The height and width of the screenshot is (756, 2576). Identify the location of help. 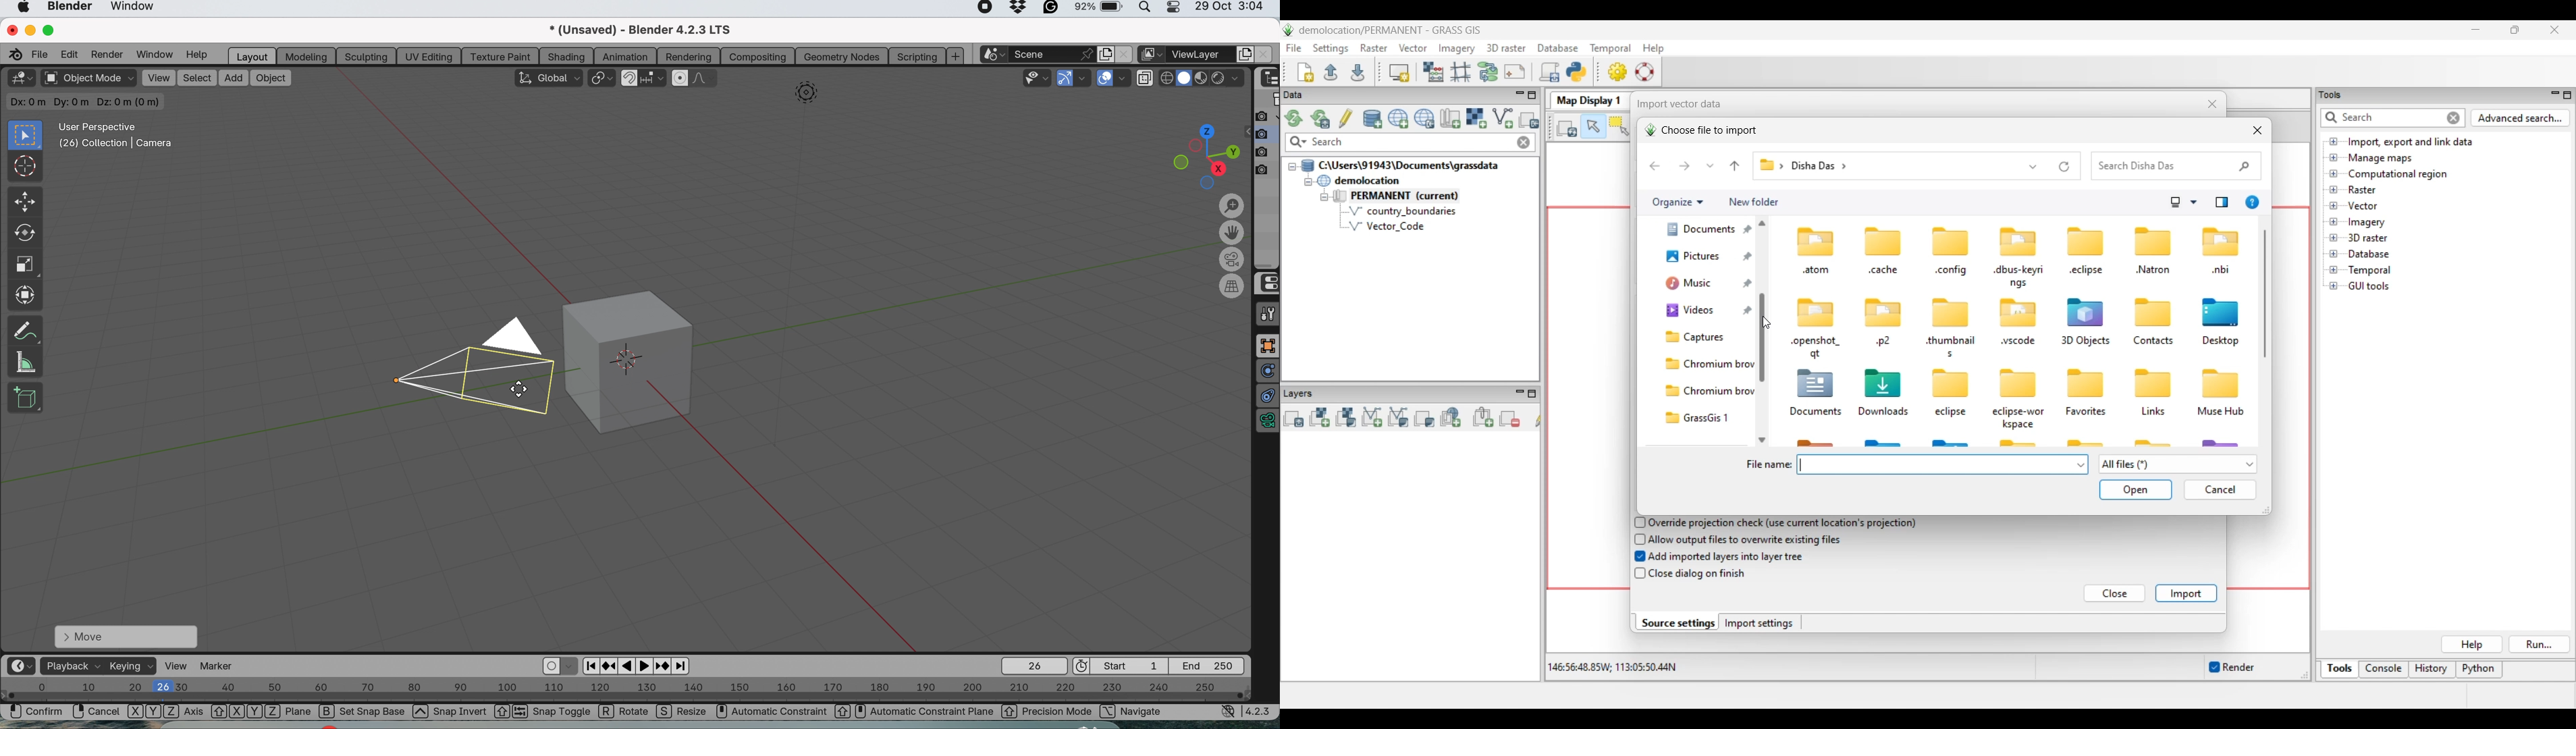
(196, 56).